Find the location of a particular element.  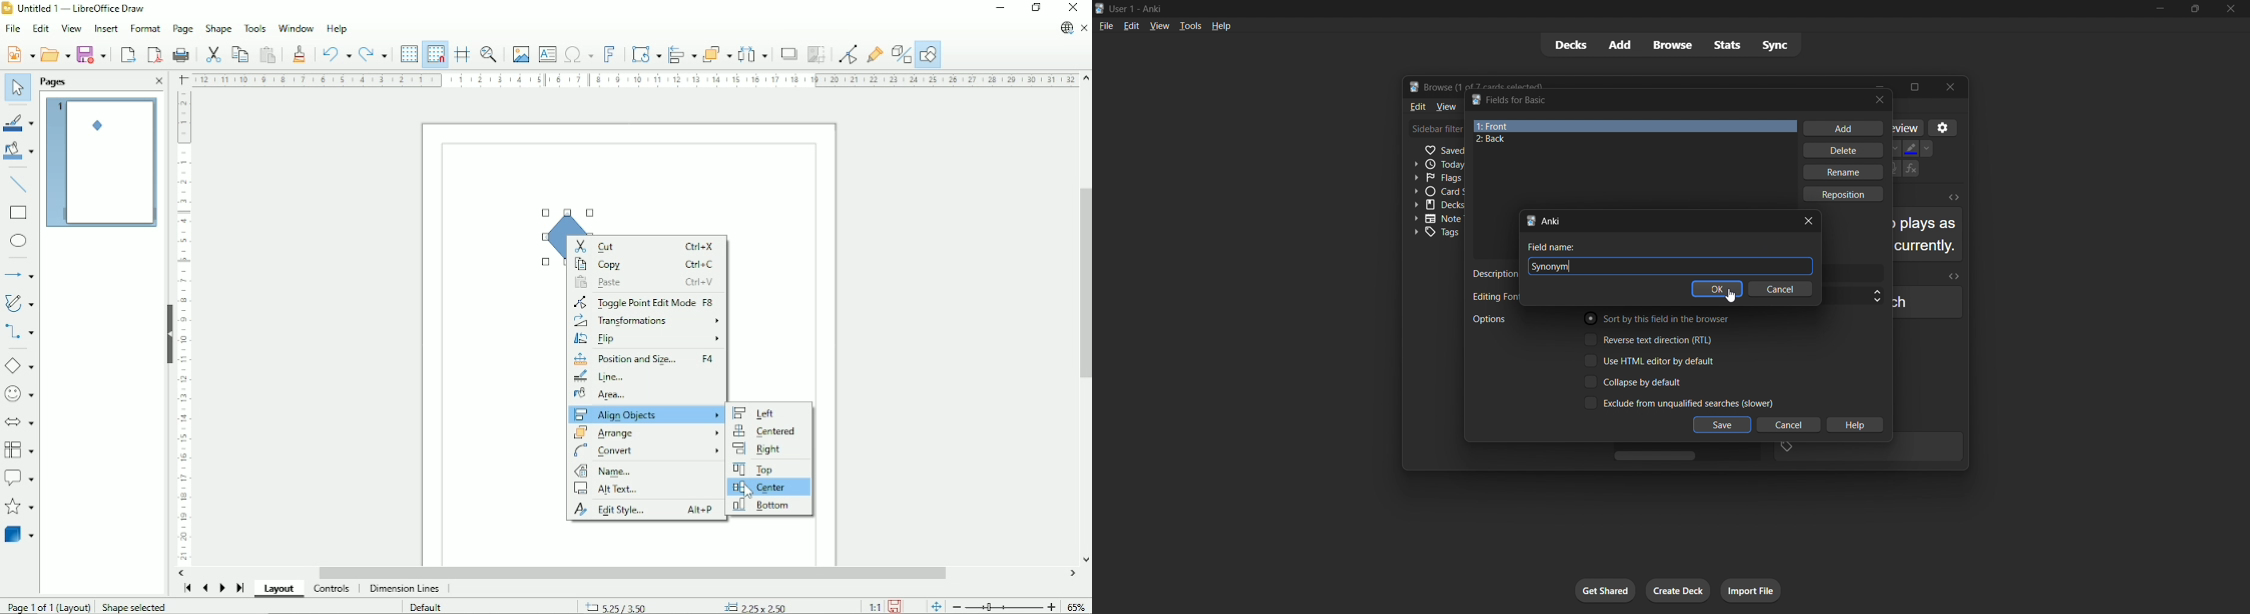

Cursor position is located at coordinates (688, 606).